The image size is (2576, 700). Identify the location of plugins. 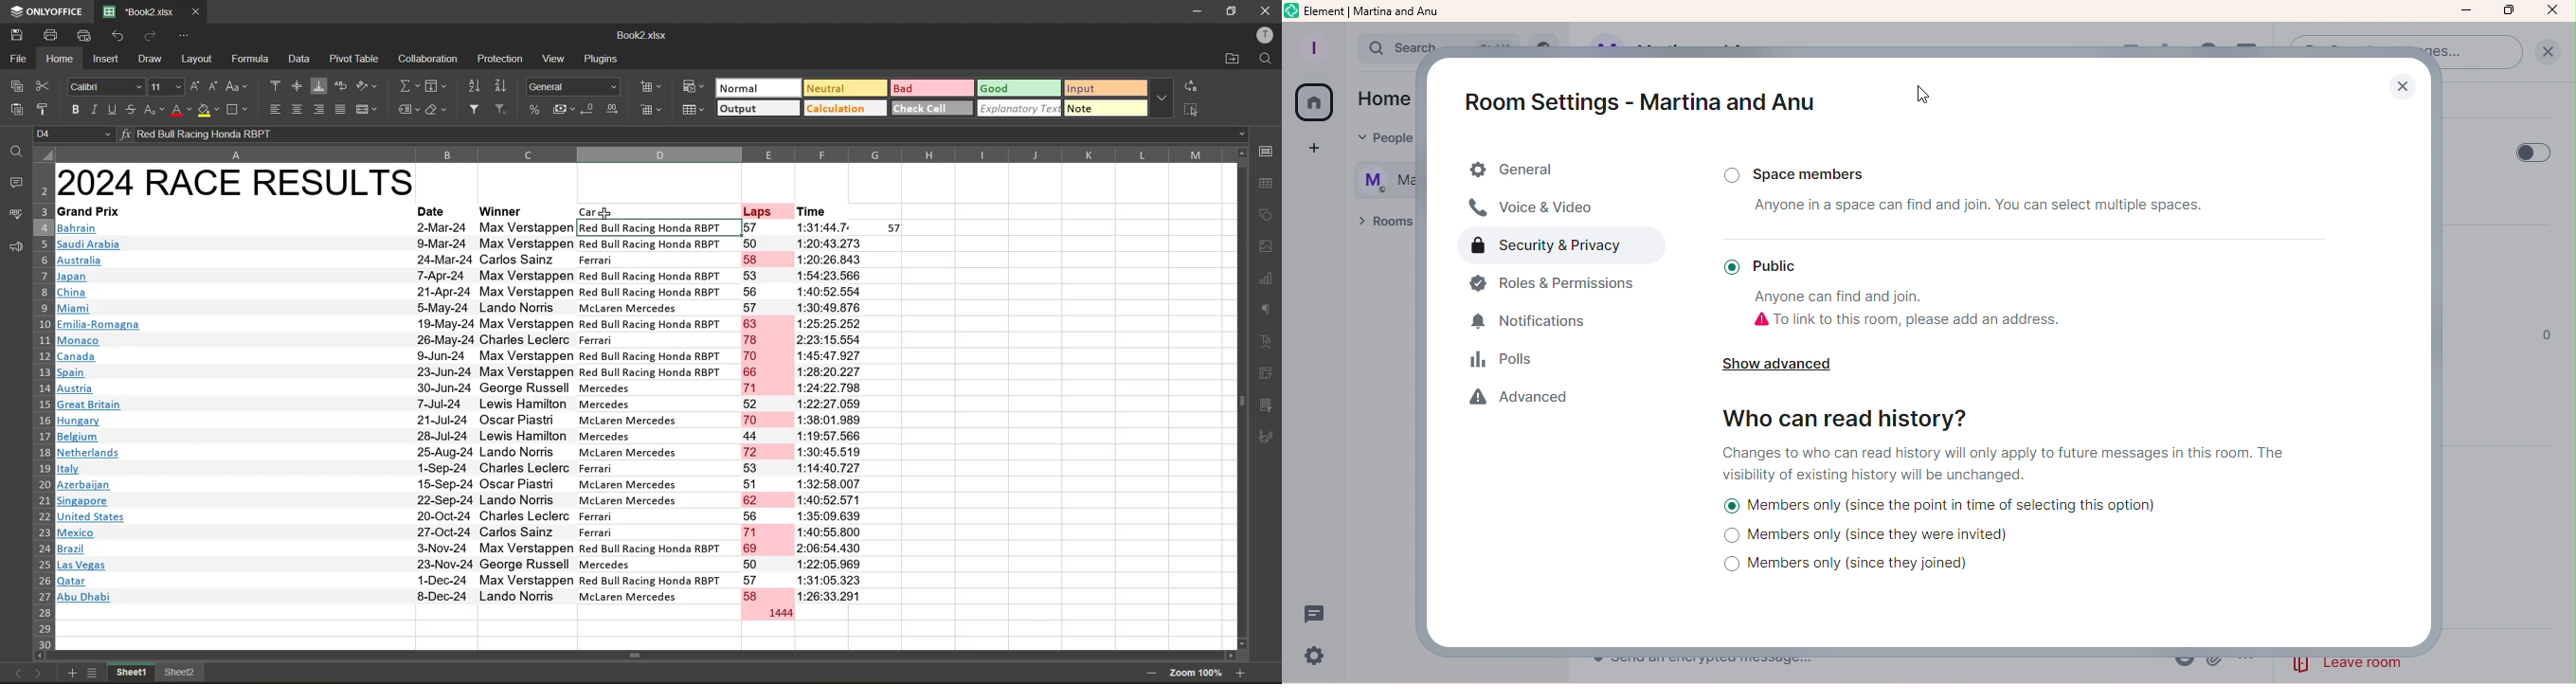
(604, 57).